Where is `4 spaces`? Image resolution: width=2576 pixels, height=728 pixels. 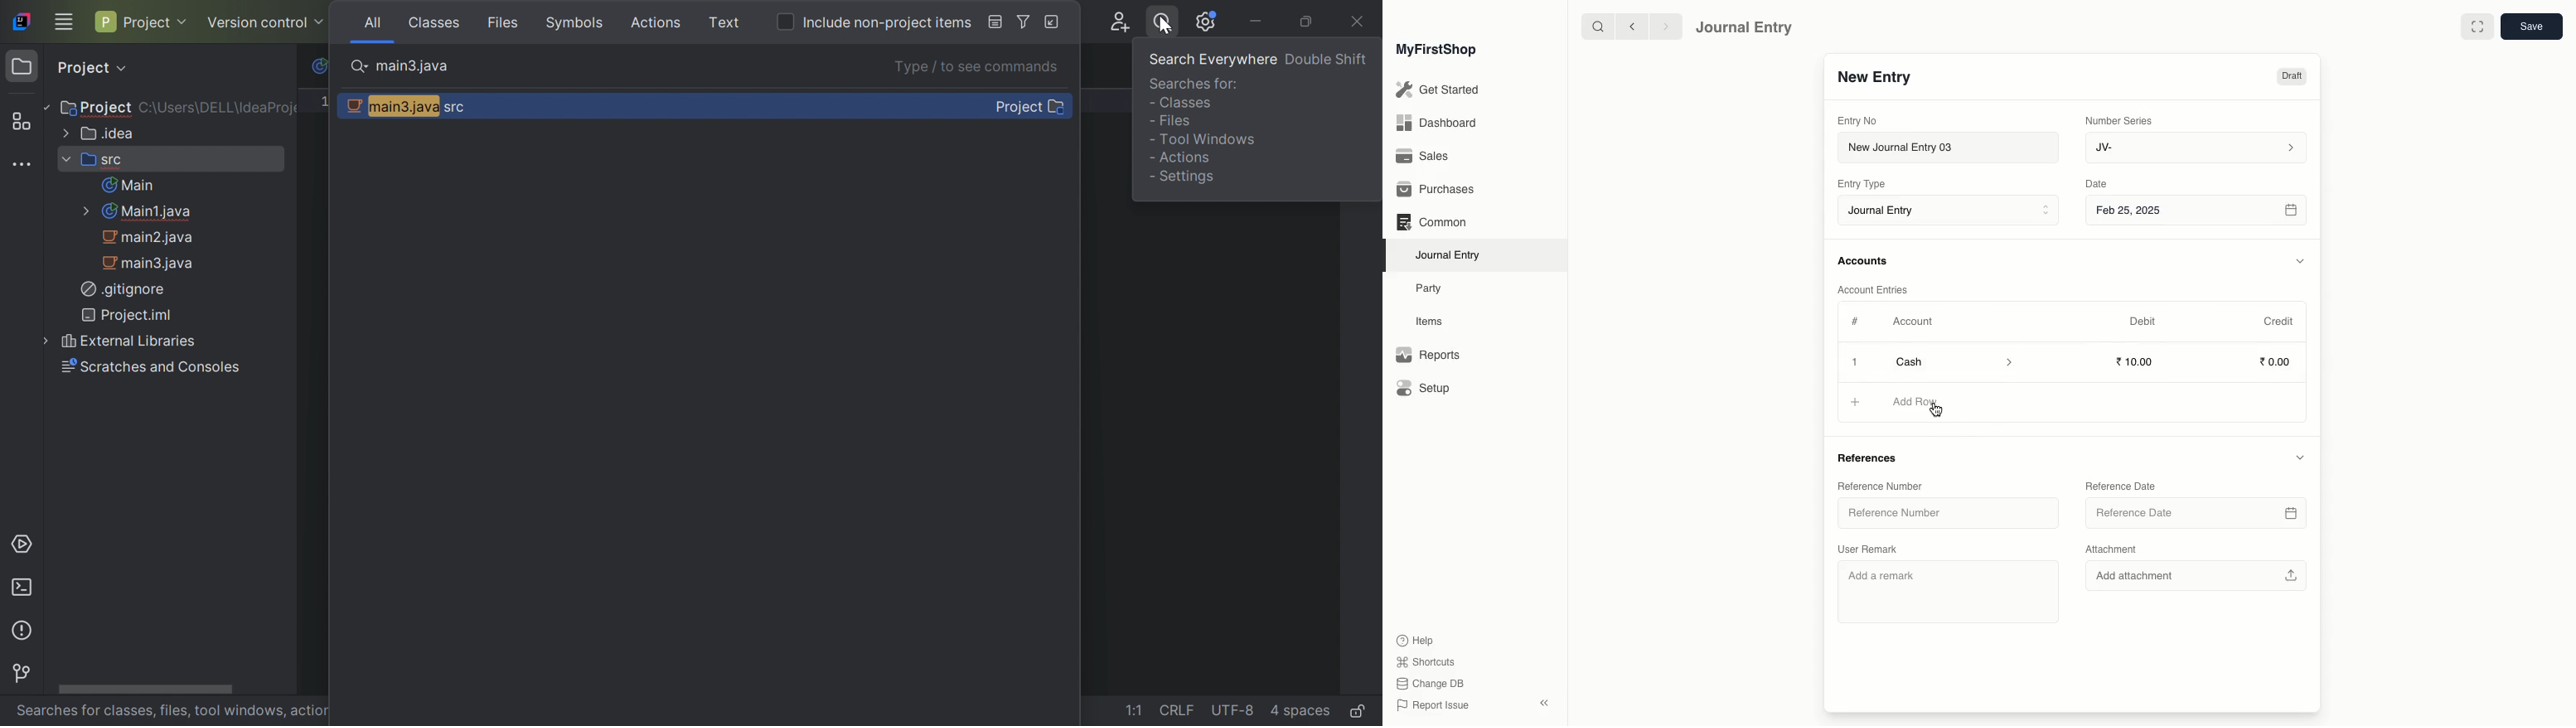
4 spaces is located at coordinates (1300, 712).